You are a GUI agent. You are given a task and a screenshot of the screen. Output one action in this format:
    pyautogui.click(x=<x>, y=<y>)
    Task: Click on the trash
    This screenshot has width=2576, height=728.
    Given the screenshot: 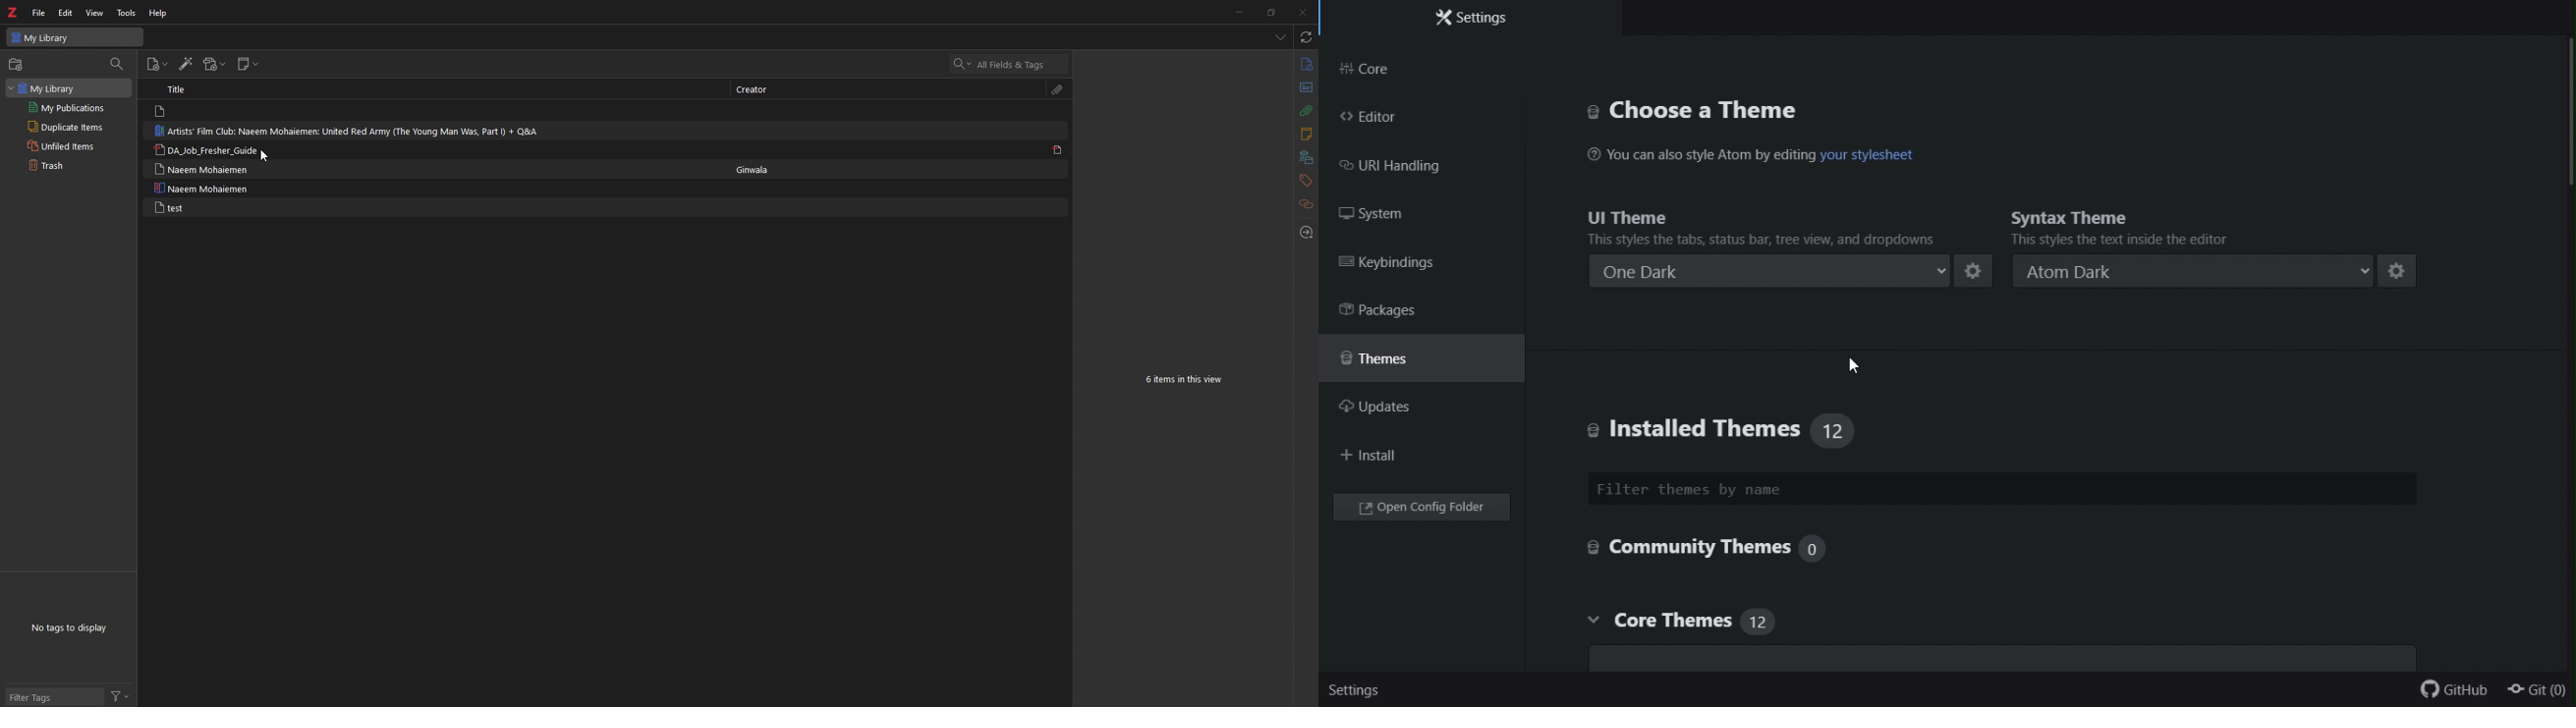 What is the action you would take?
    pyautogui.click(x=67, y=165)
    